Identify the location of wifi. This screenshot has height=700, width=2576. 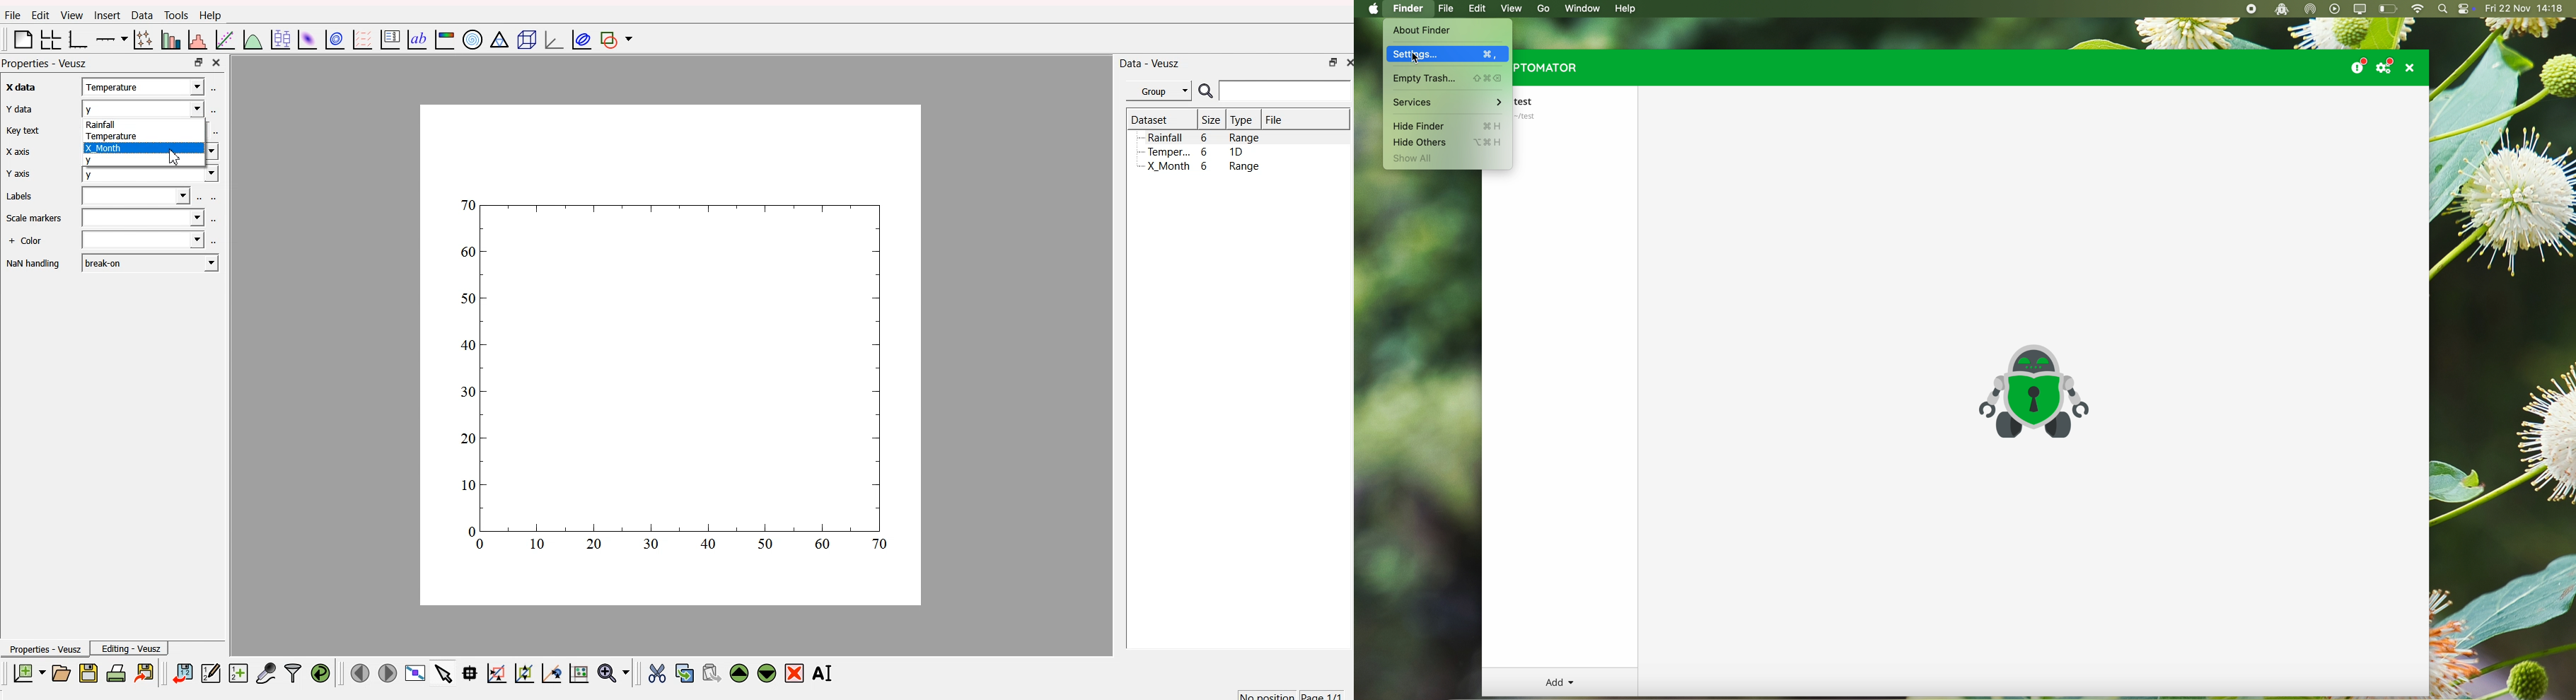
(2418, 9).